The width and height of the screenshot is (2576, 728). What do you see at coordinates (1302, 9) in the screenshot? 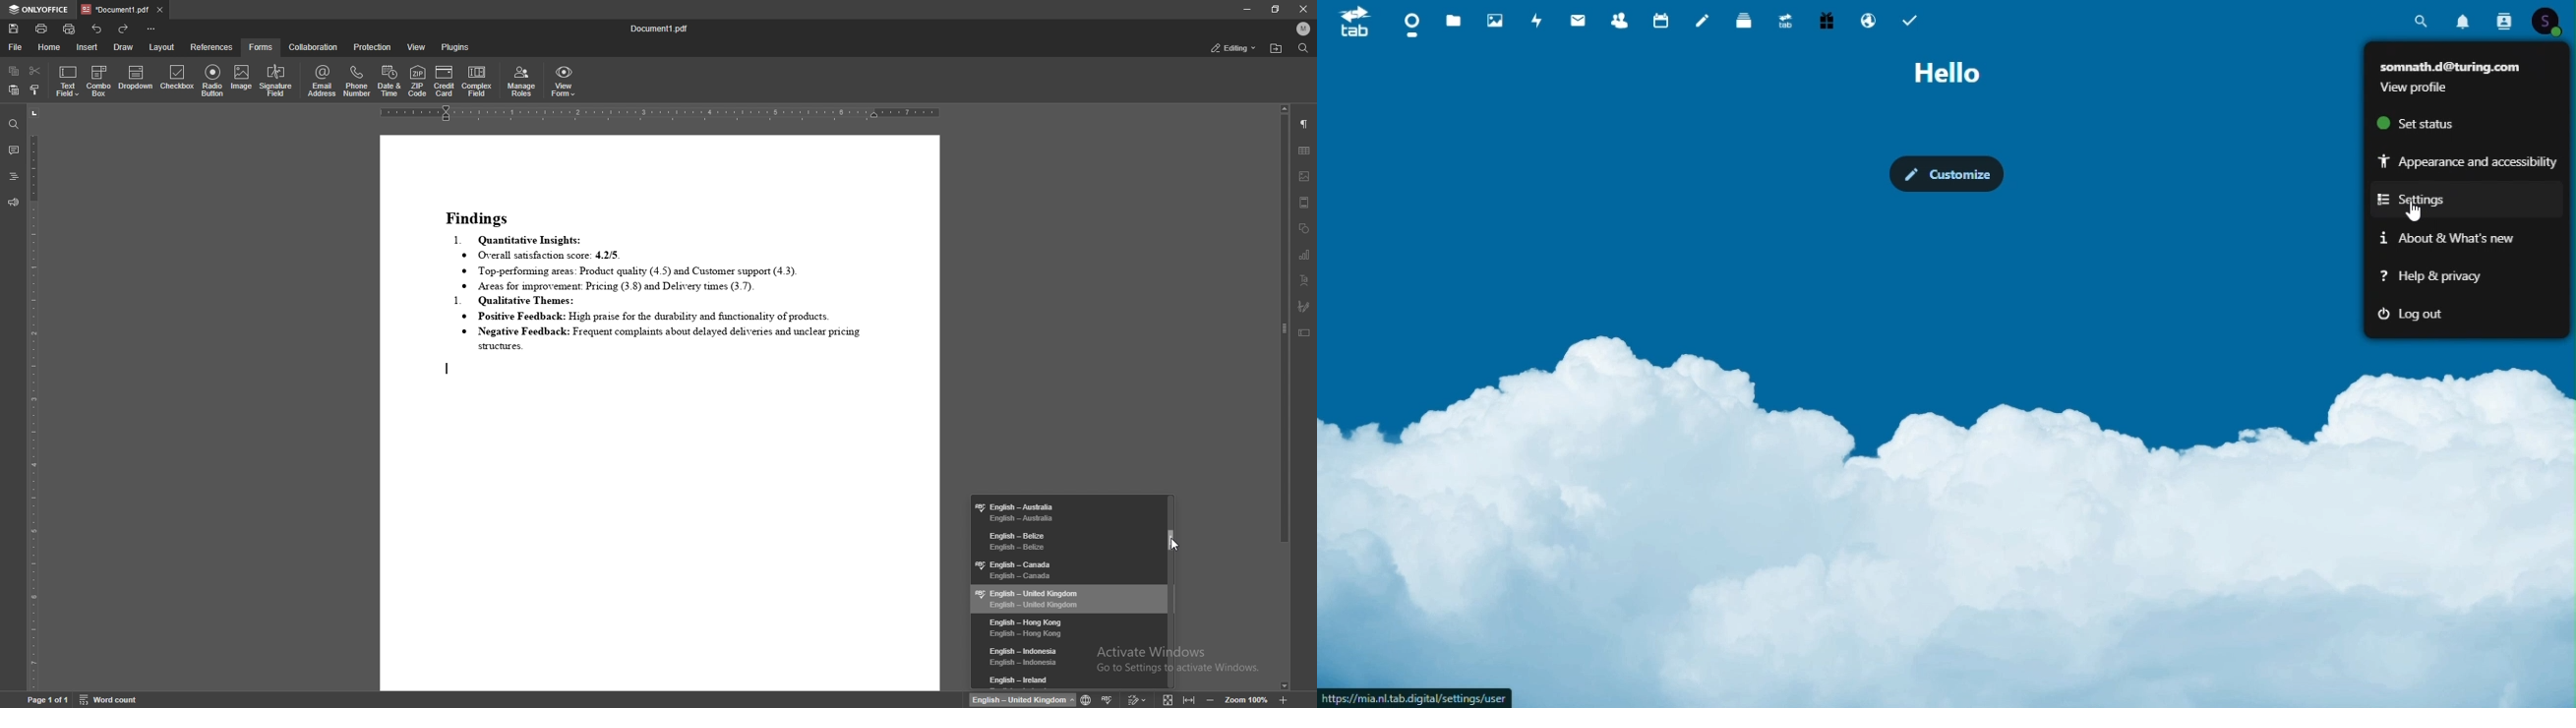
I see `close` at bounding box center [1302, 9].